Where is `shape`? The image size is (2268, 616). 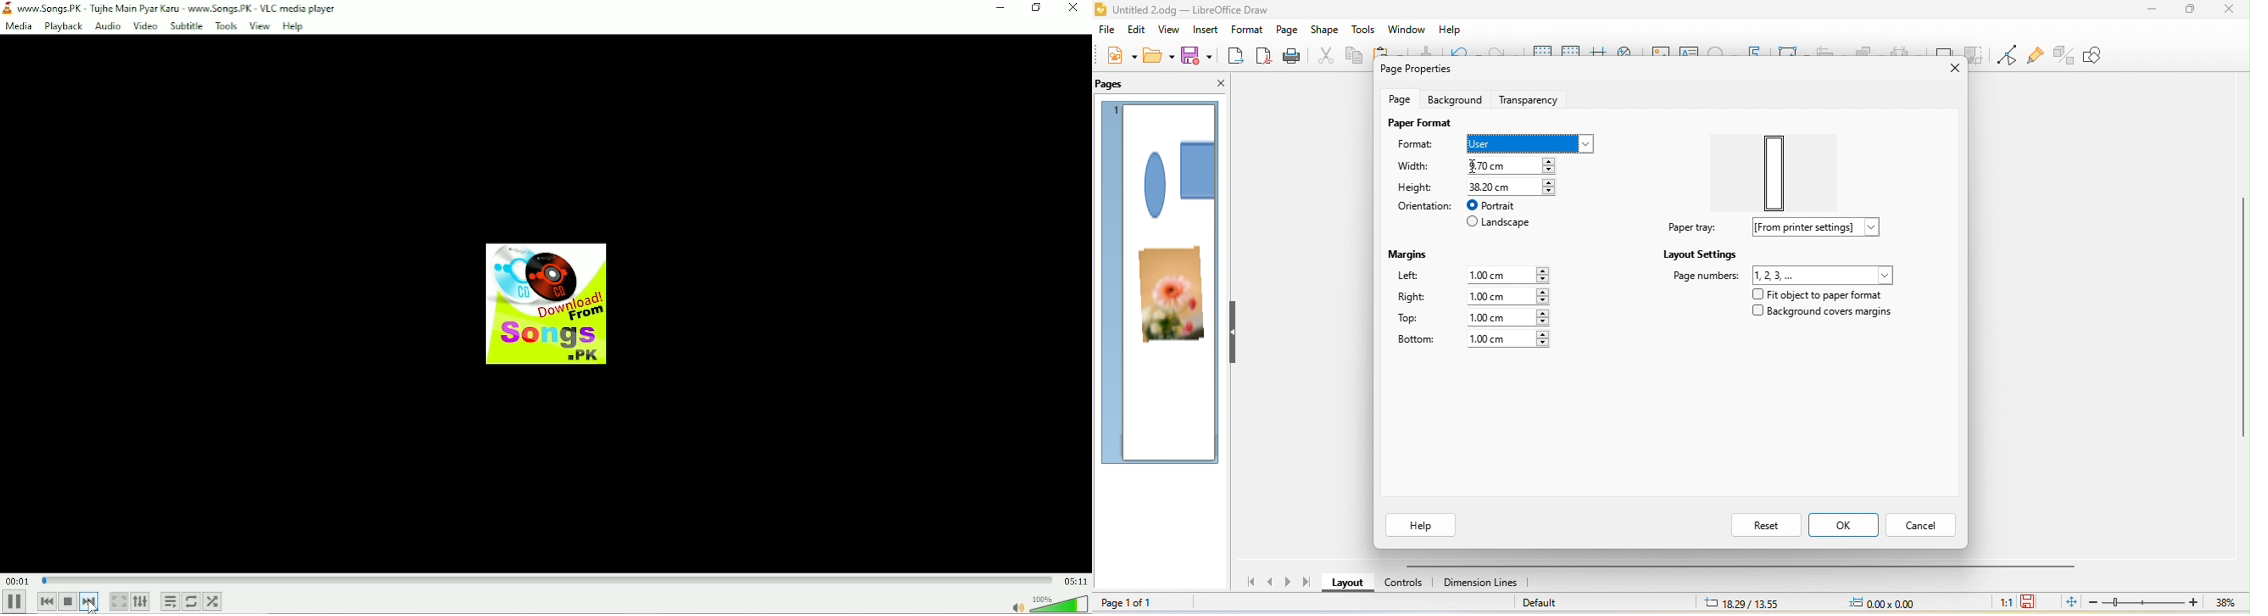 shape is located at coordinates (1177, 177).